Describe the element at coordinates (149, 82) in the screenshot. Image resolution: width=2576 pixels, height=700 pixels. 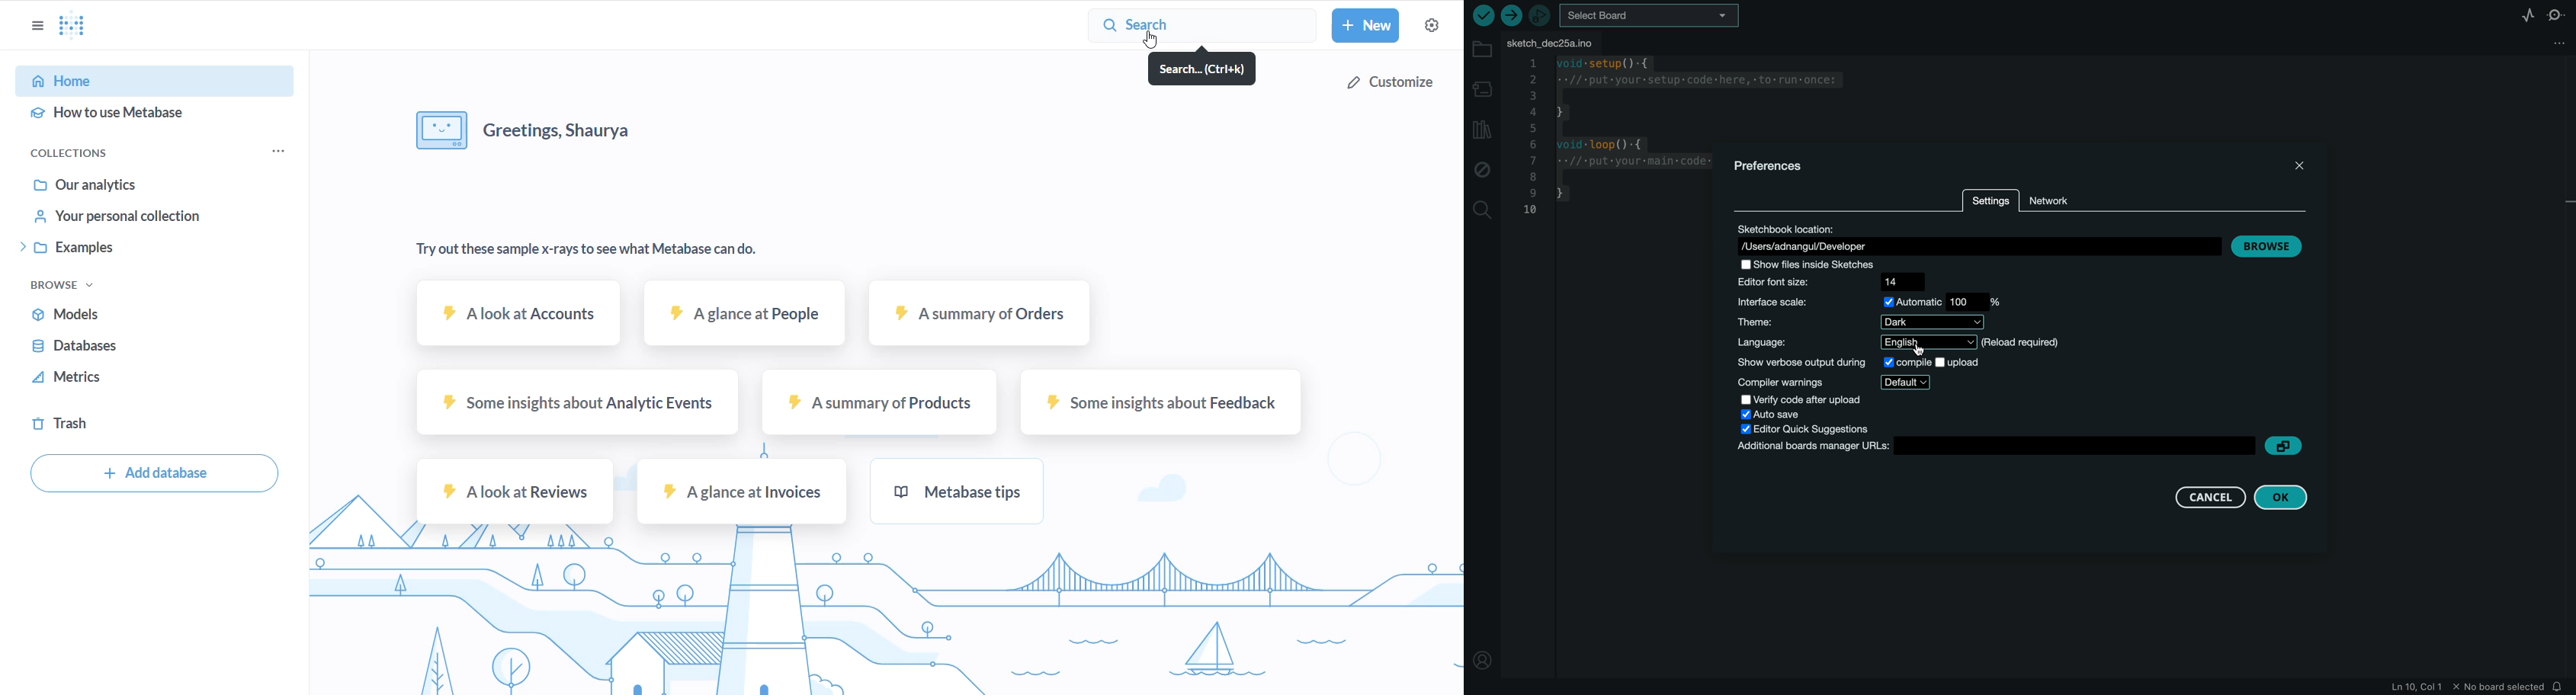
I see `HOME` at that location.